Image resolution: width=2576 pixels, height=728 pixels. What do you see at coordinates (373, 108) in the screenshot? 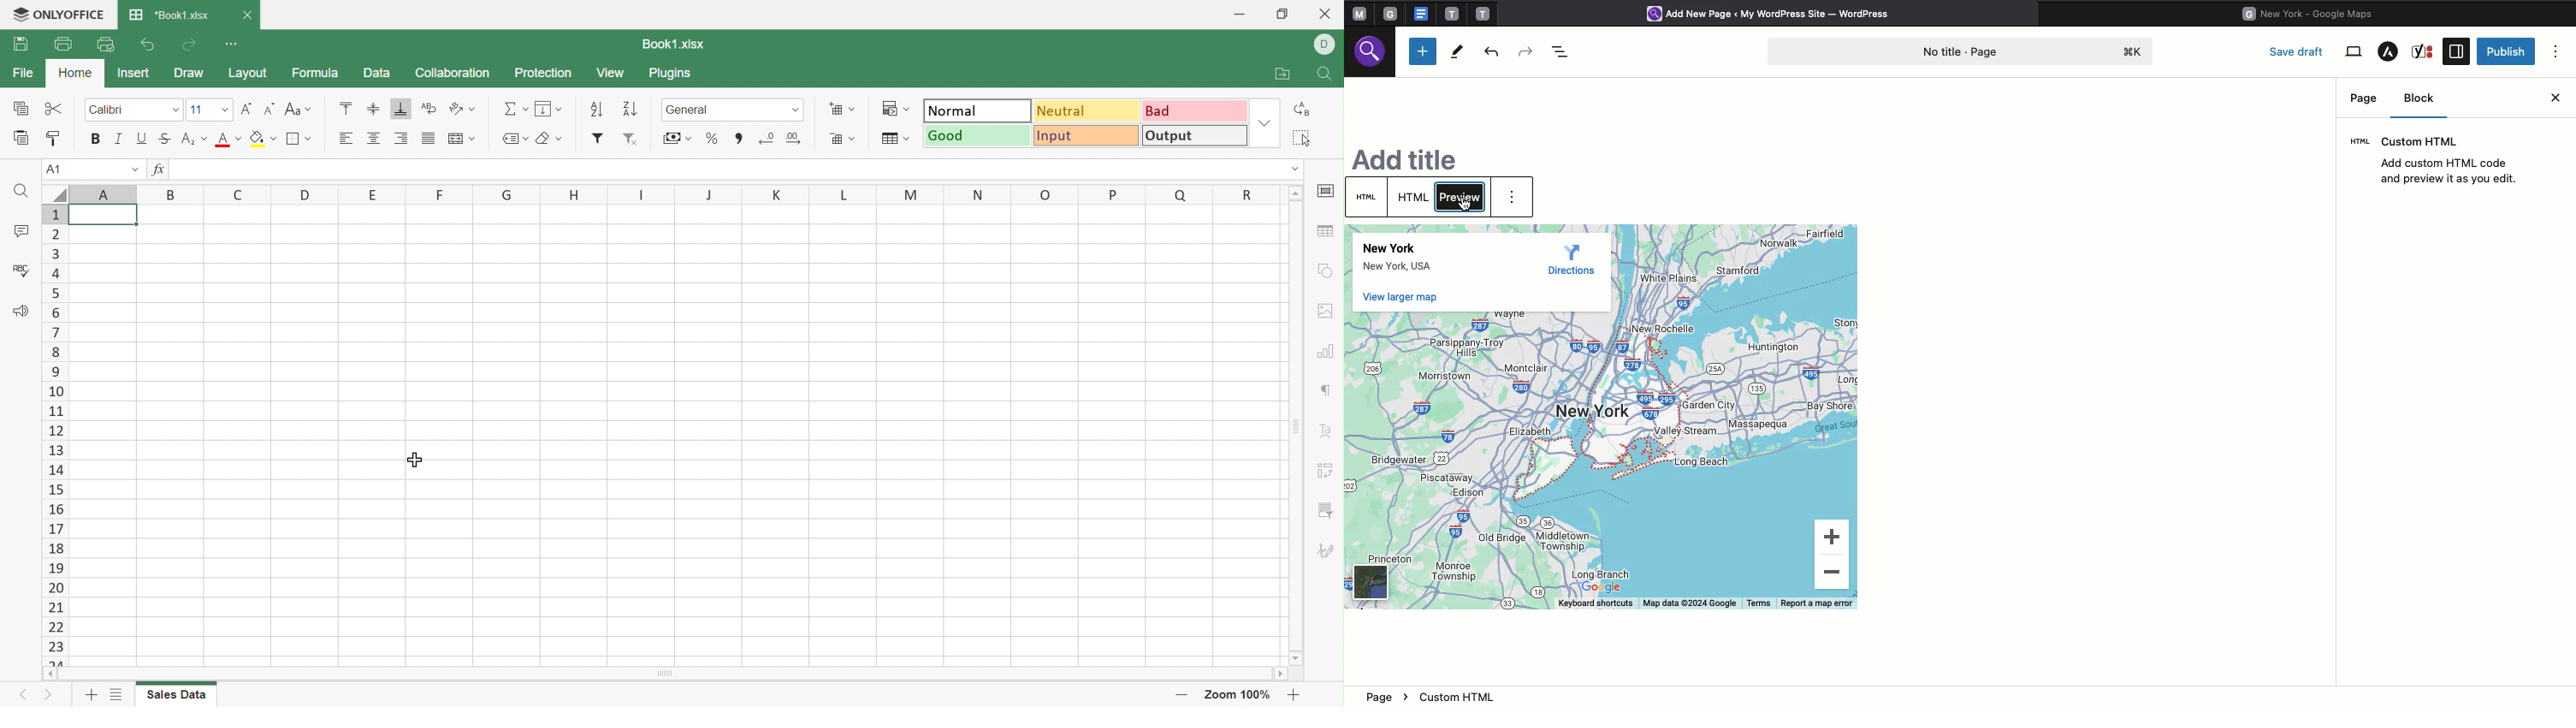
I see `Align Middle` at bounding box center [373, 108].